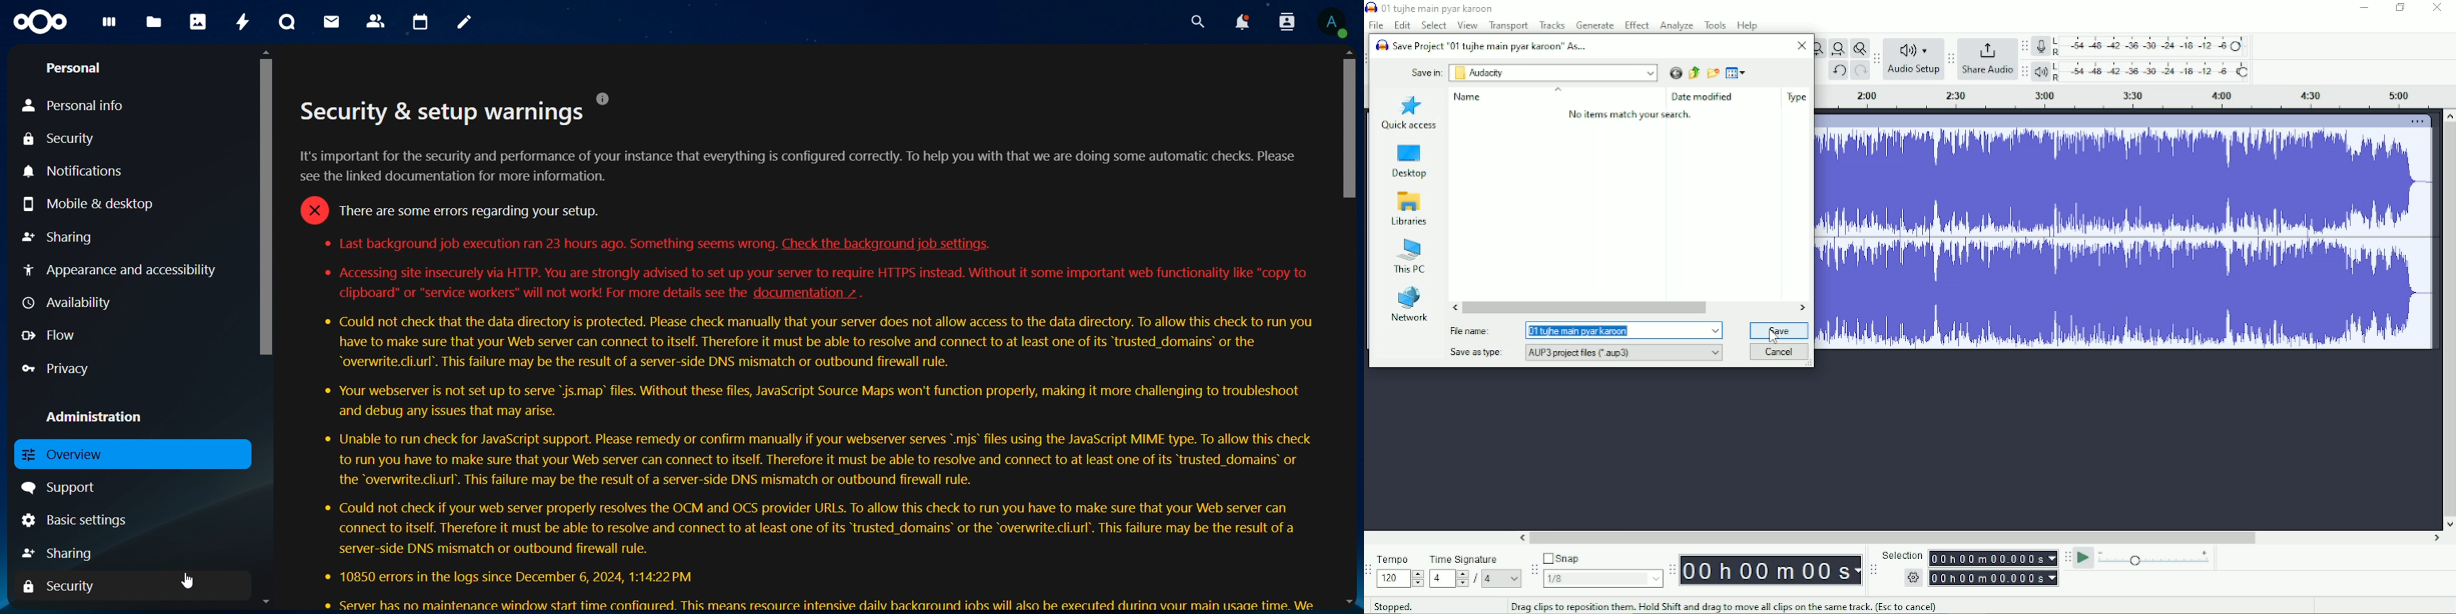 Image resolution: width=2464 pixels, height=616 pixels. I want to click on privacy, so click(57, 370).